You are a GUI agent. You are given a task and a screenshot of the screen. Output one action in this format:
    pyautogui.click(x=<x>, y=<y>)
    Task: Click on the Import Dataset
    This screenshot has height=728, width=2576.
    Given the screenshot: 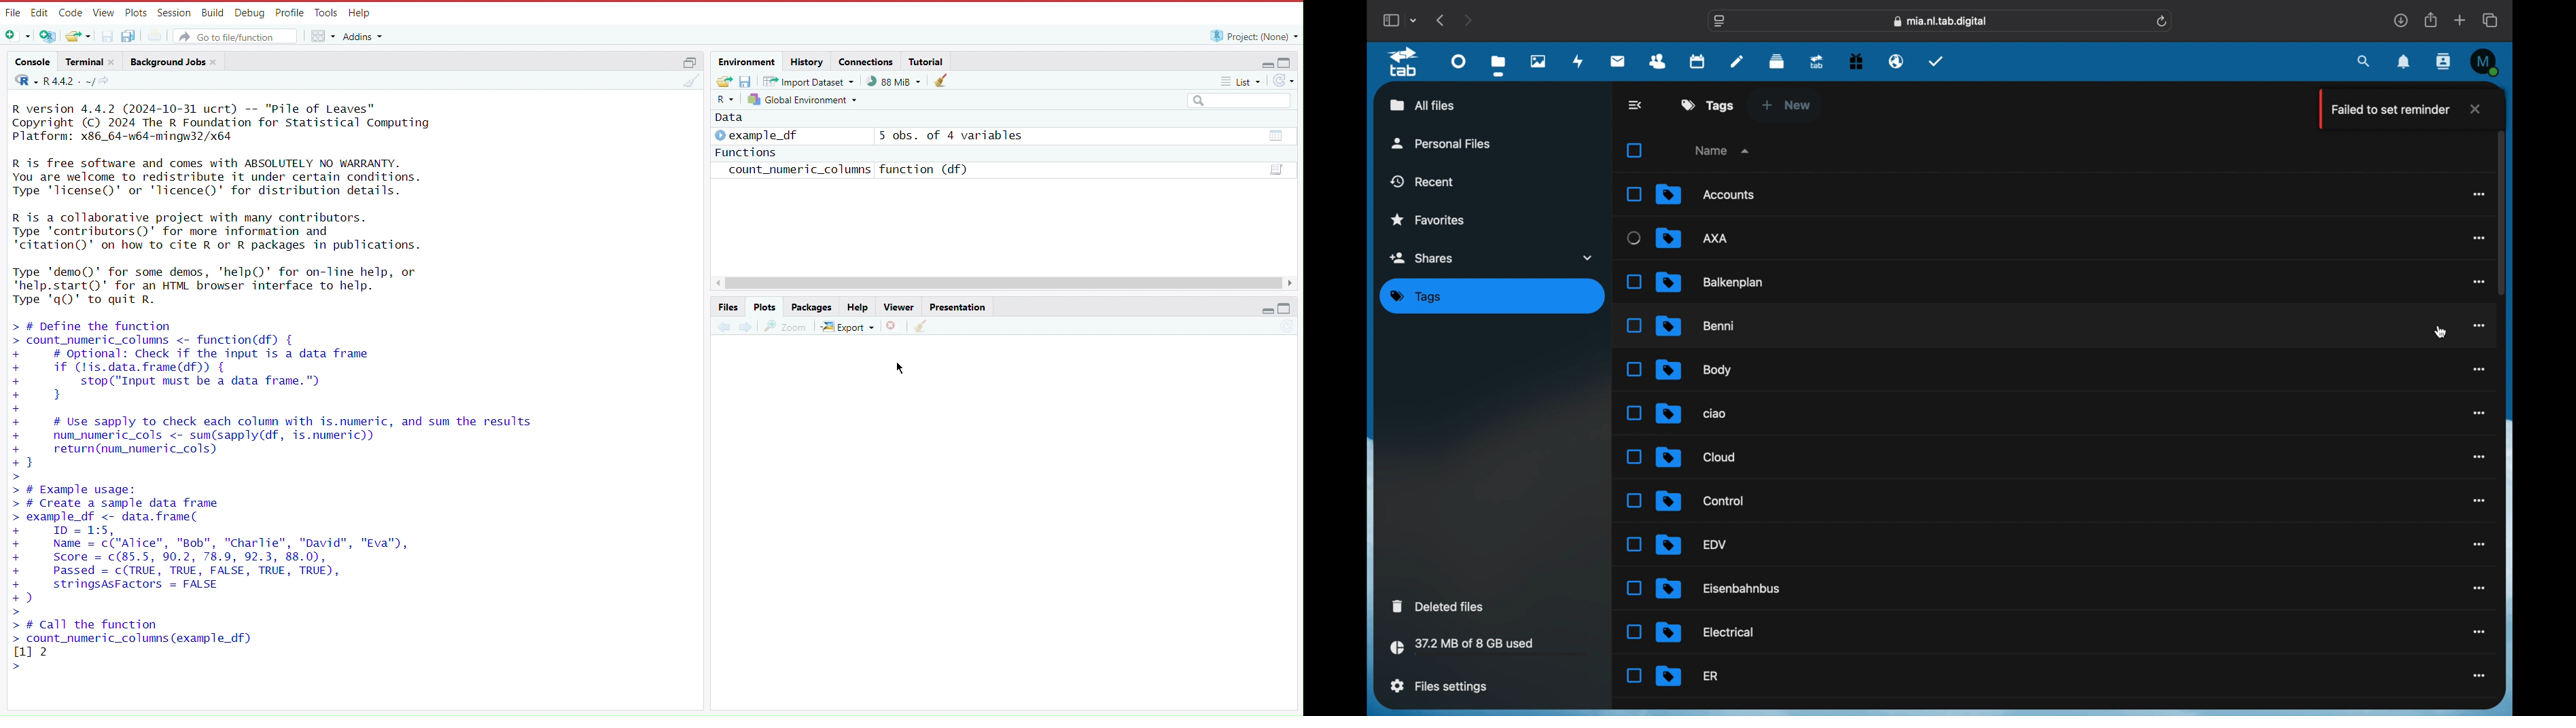 What is the action you would take?
    pyautogui.click(x=811, y=81)
    